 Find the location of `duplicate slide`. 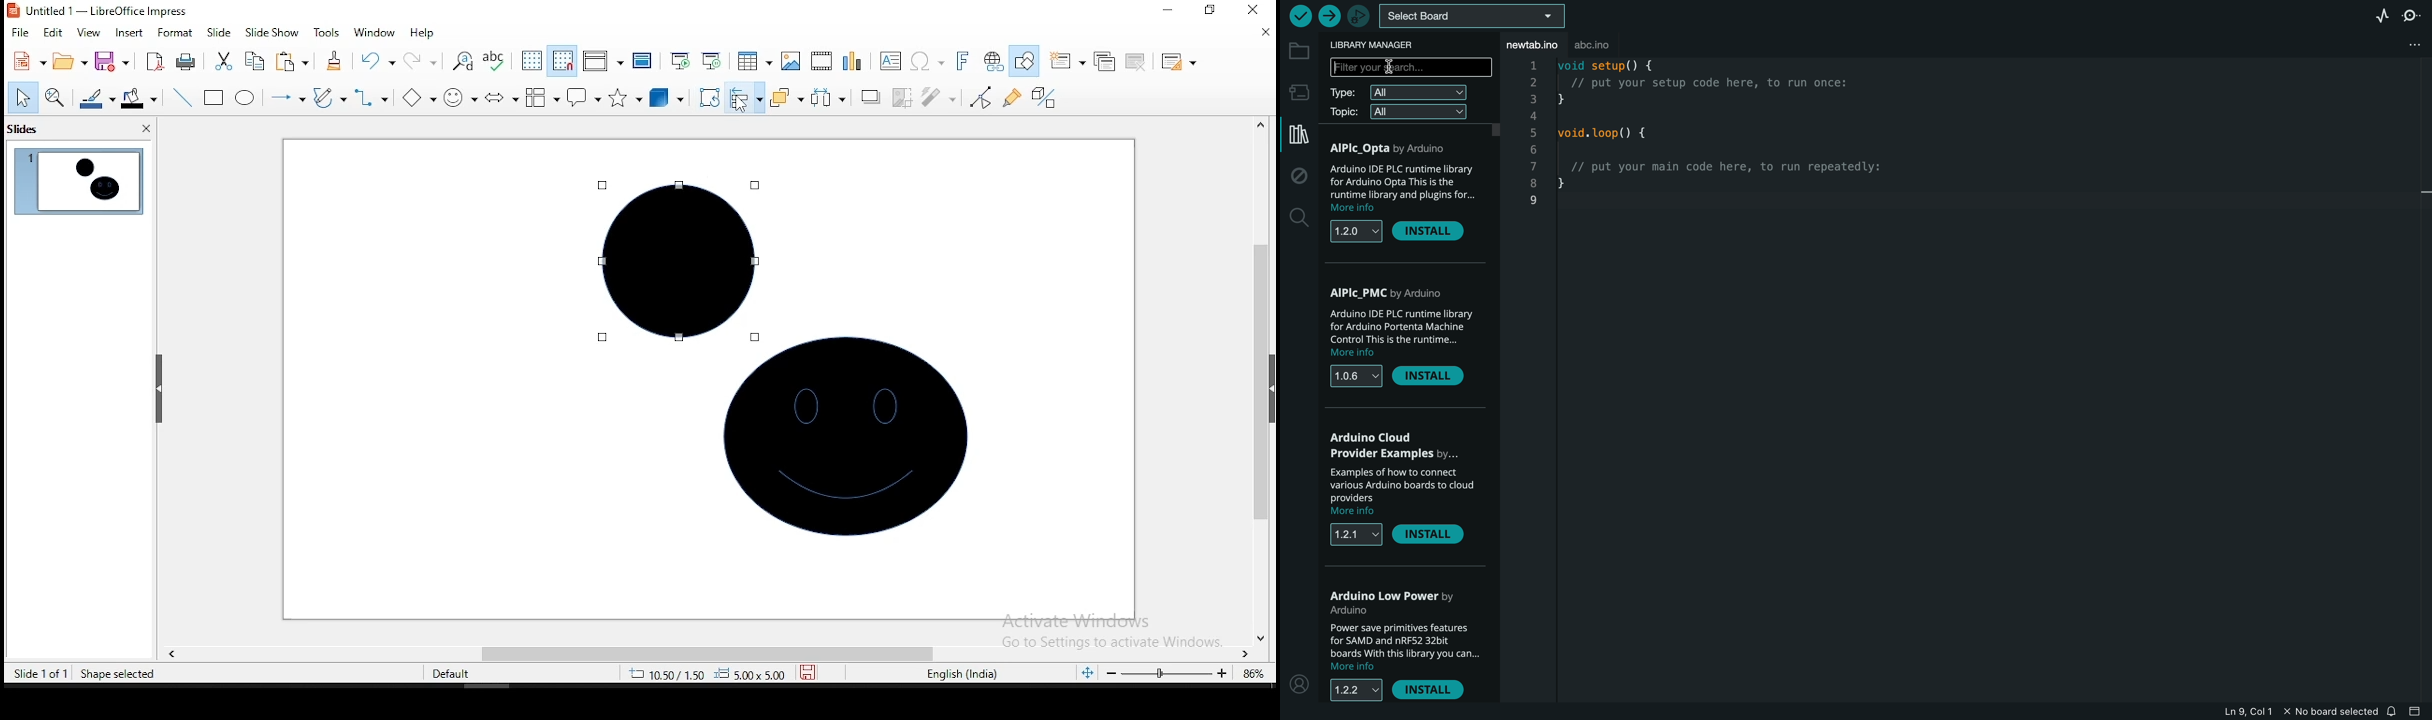

duplicate slide is located at coordinates (1103, 61).